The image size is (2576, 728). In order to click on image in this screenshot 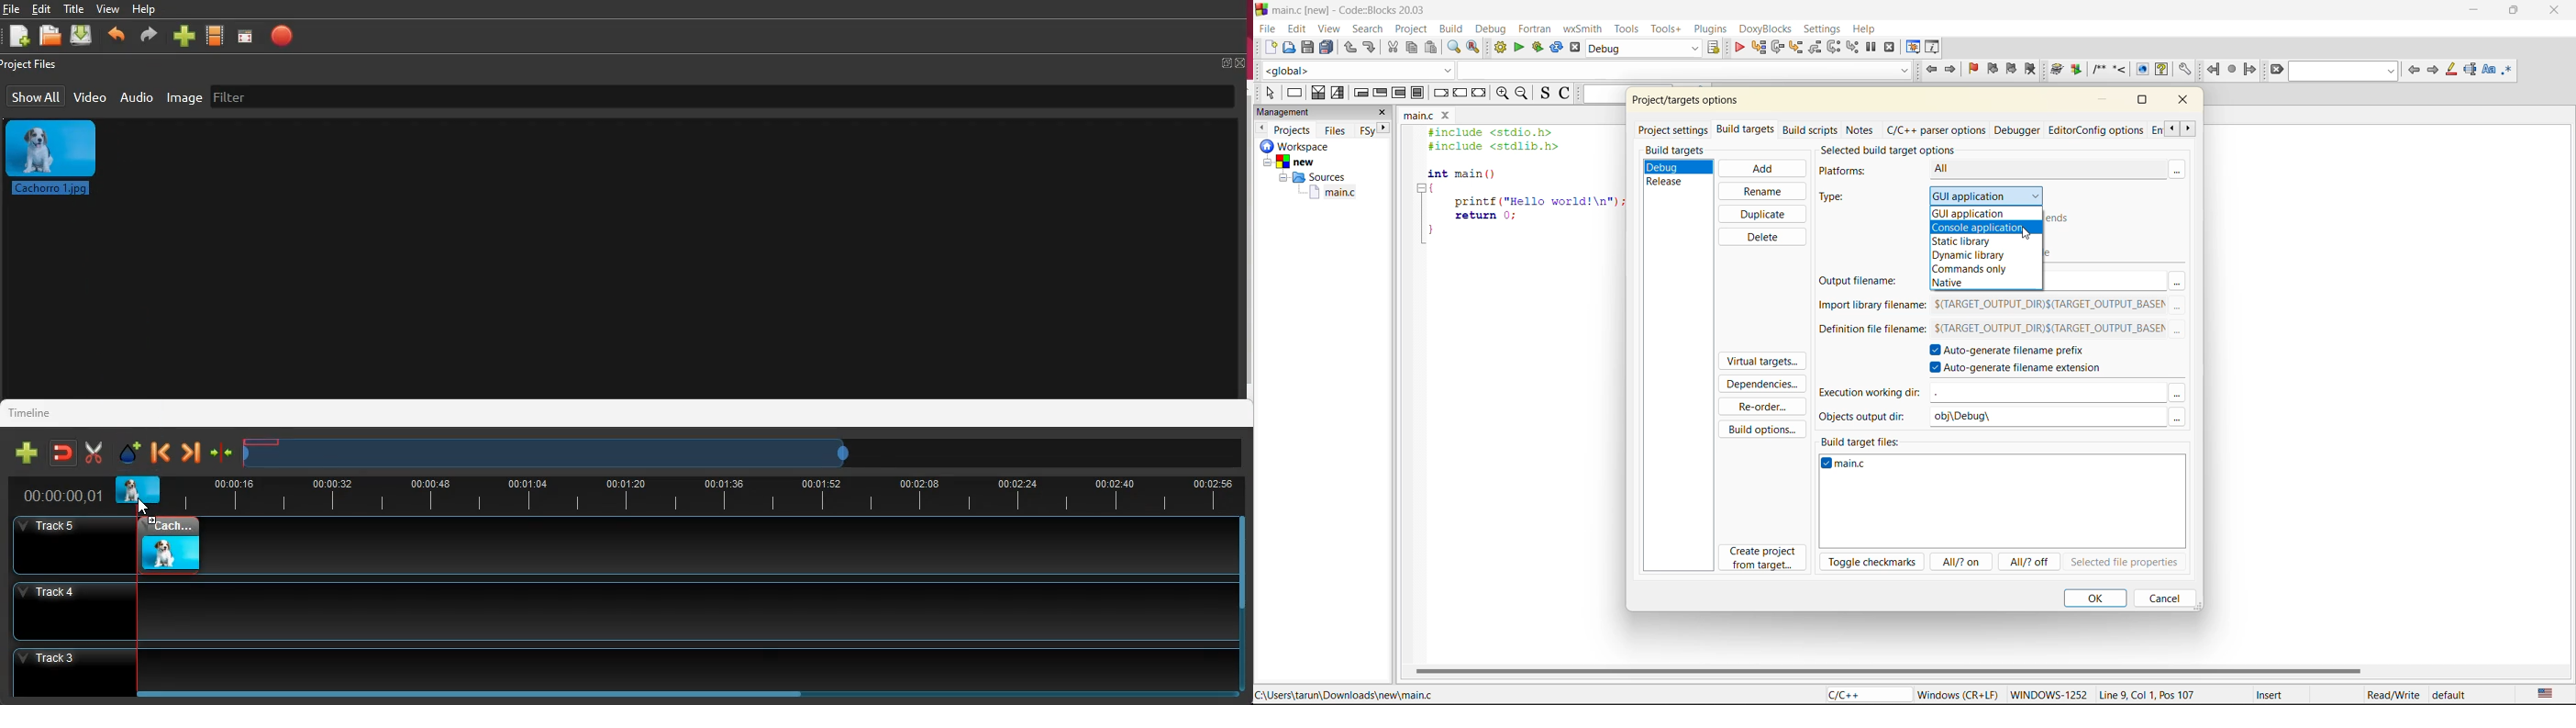, I will do `click(184, 98)`.